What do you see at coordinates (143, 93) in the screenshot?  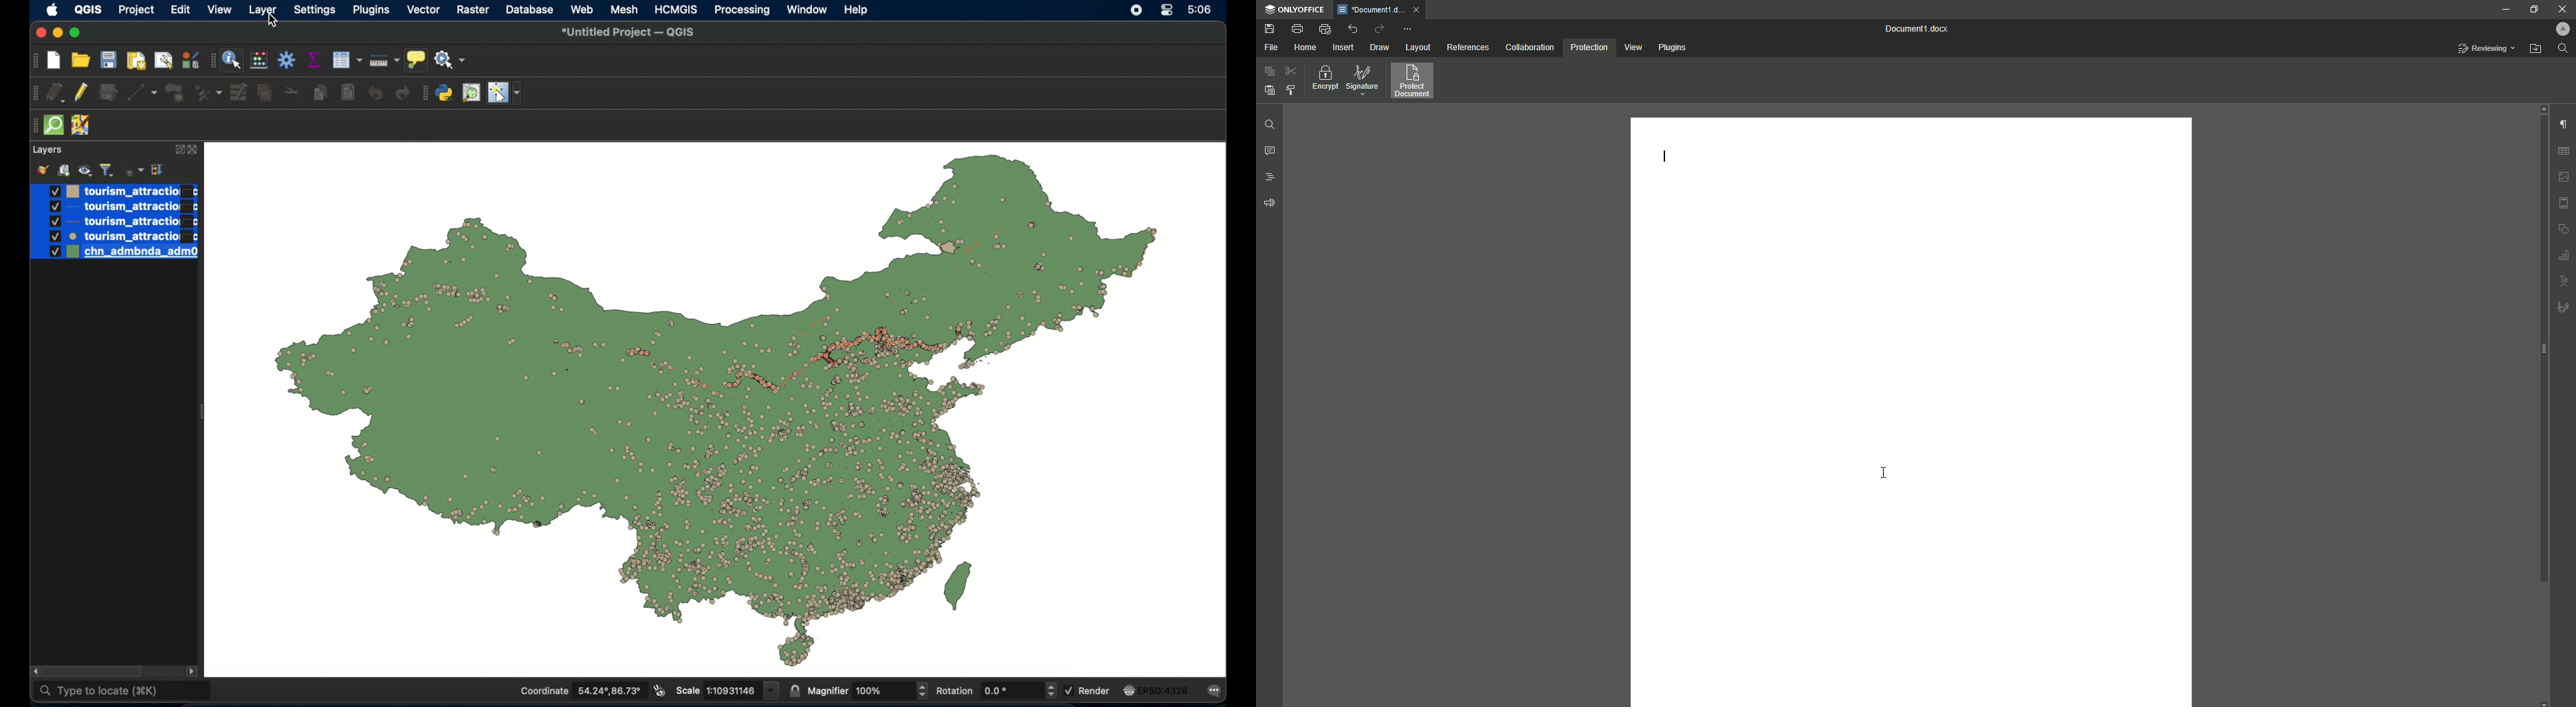 I see `digitize with segment` at bounding box center [143, 93].